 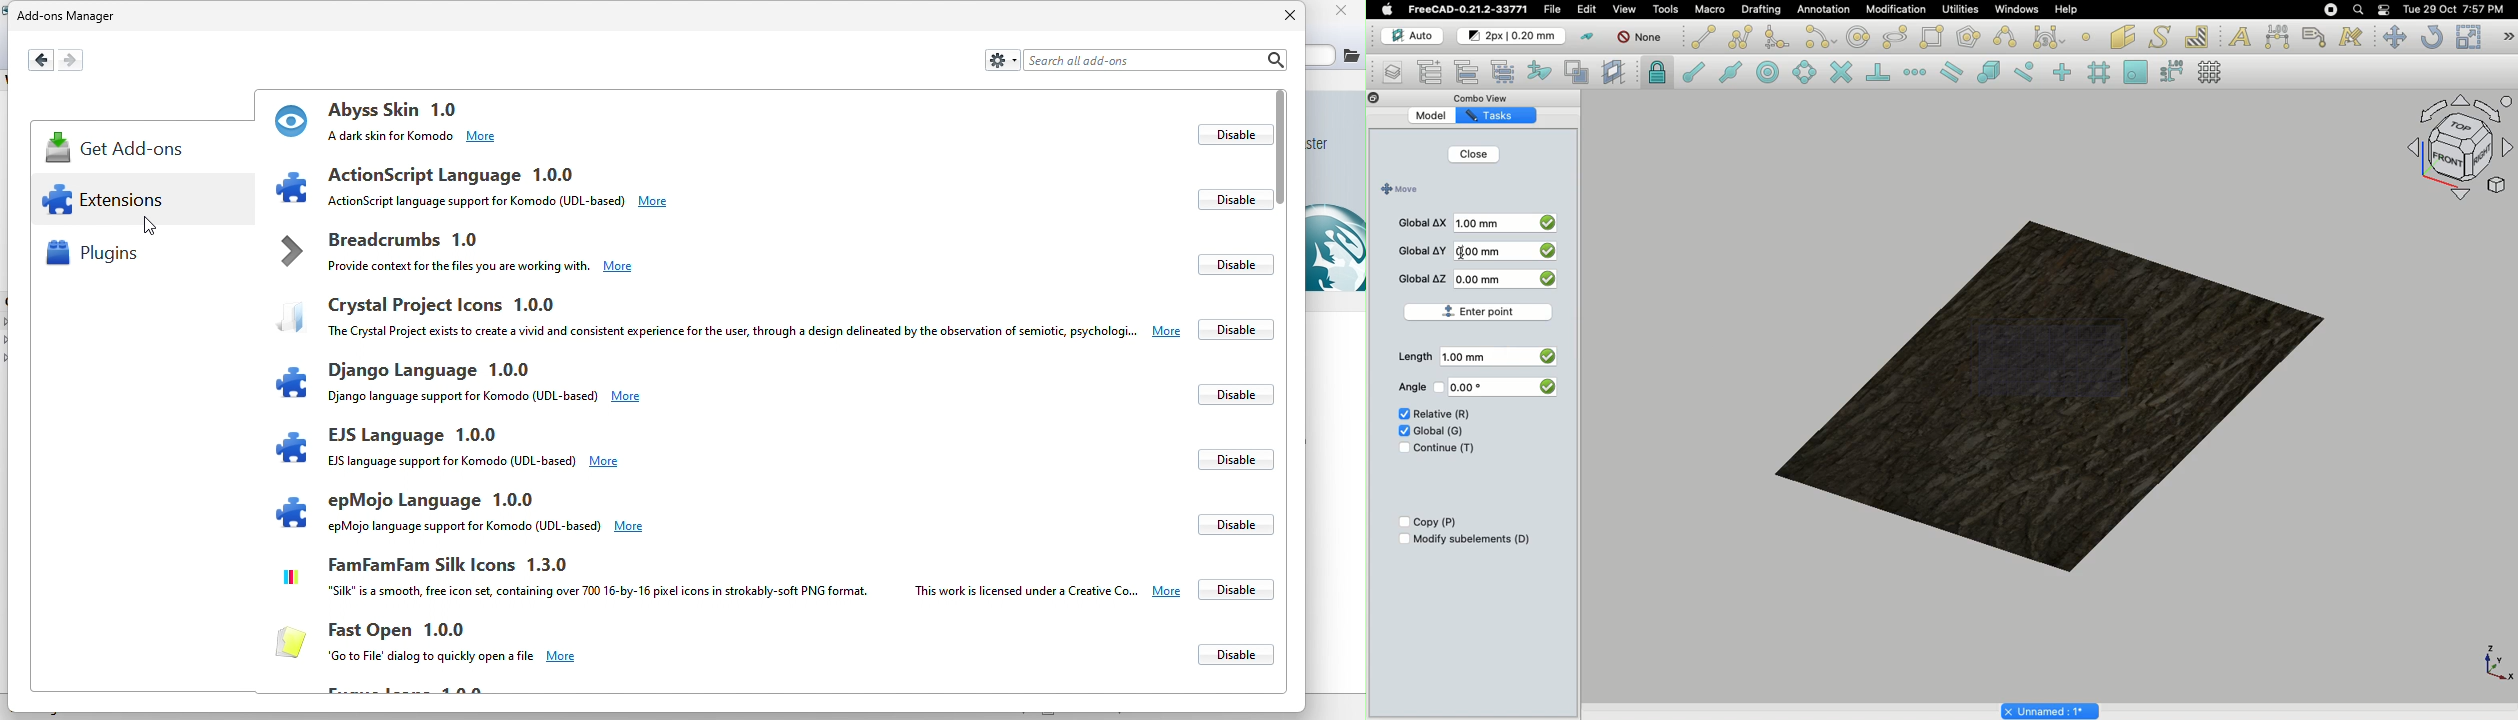 I want to click on Snap angle, so click(x=1805, y=74).